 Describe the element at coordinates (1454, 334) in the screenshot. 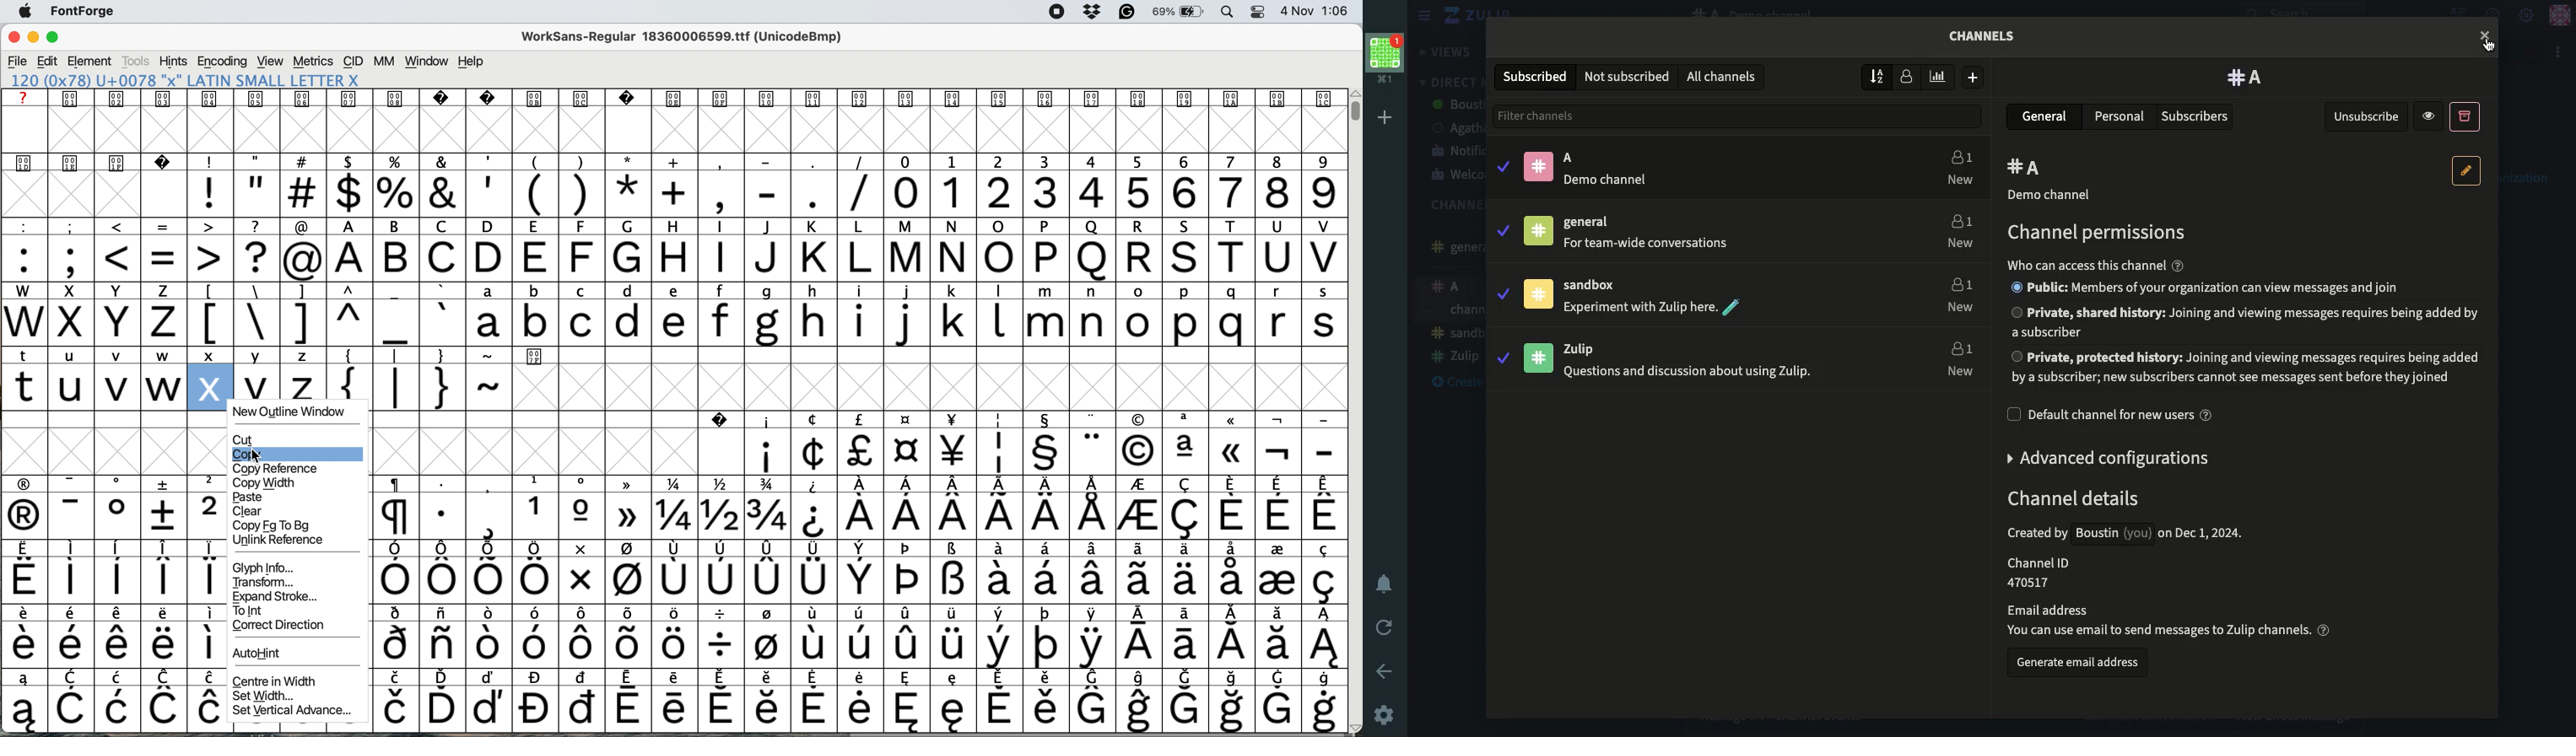

I see `Zulip` at that location.